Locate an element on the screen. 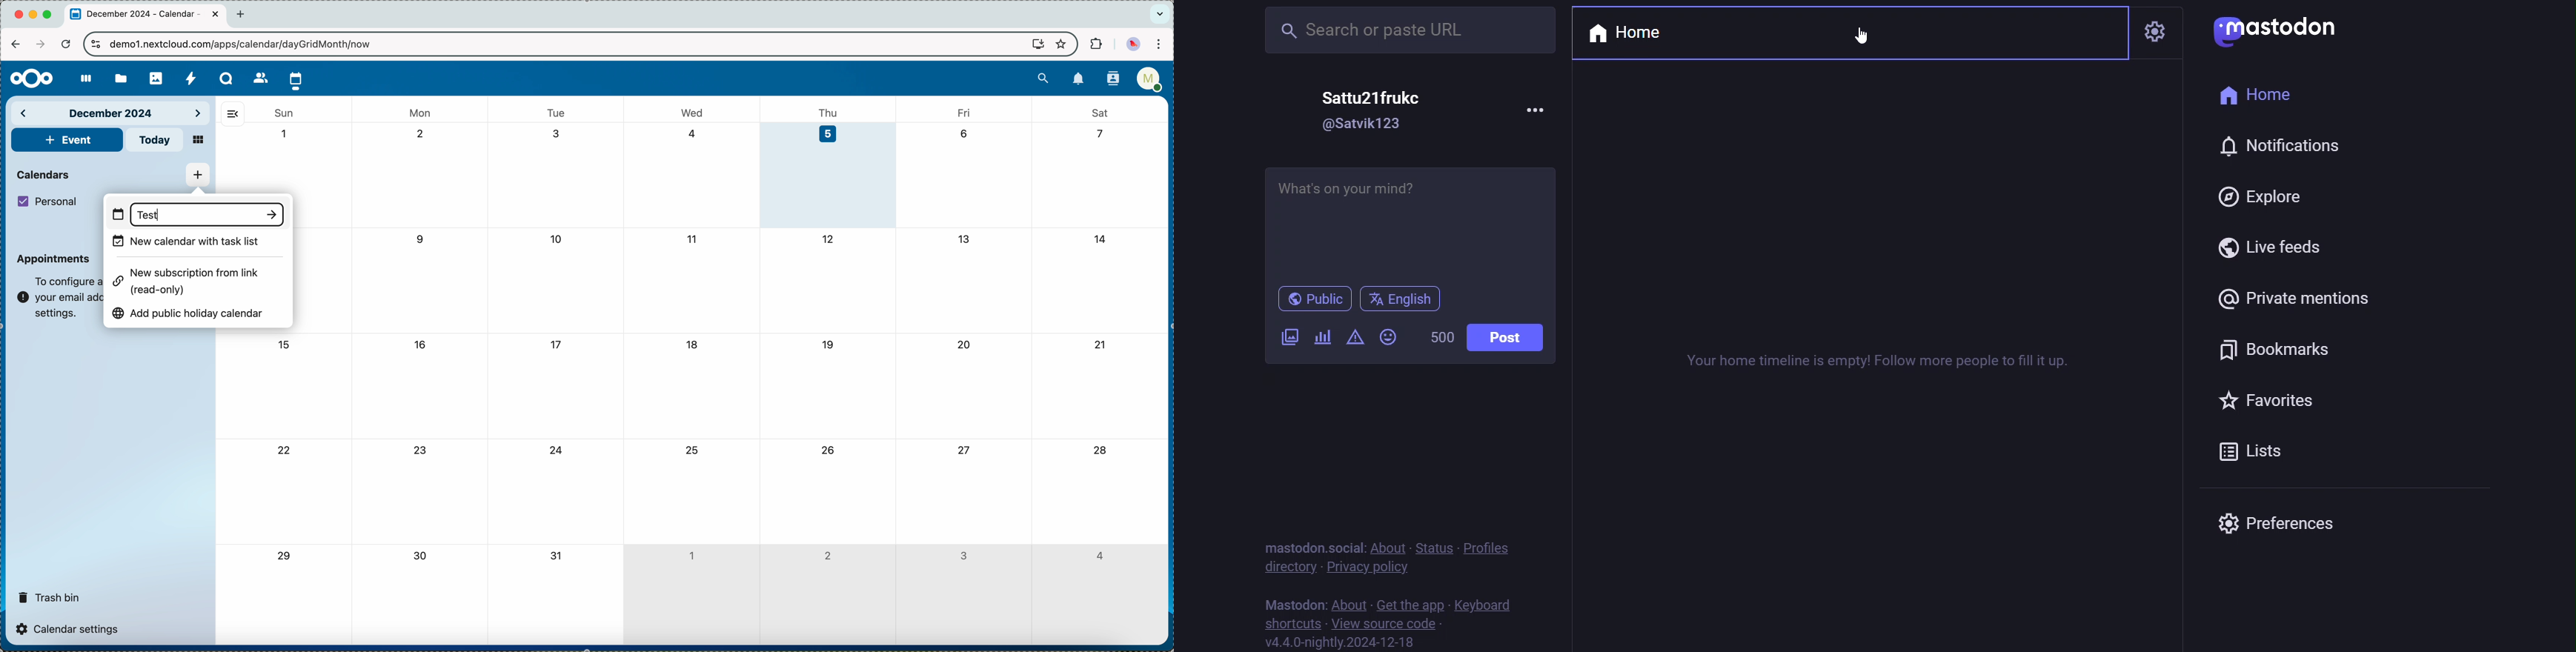  shortcut is located at coordinates (1291, 623).